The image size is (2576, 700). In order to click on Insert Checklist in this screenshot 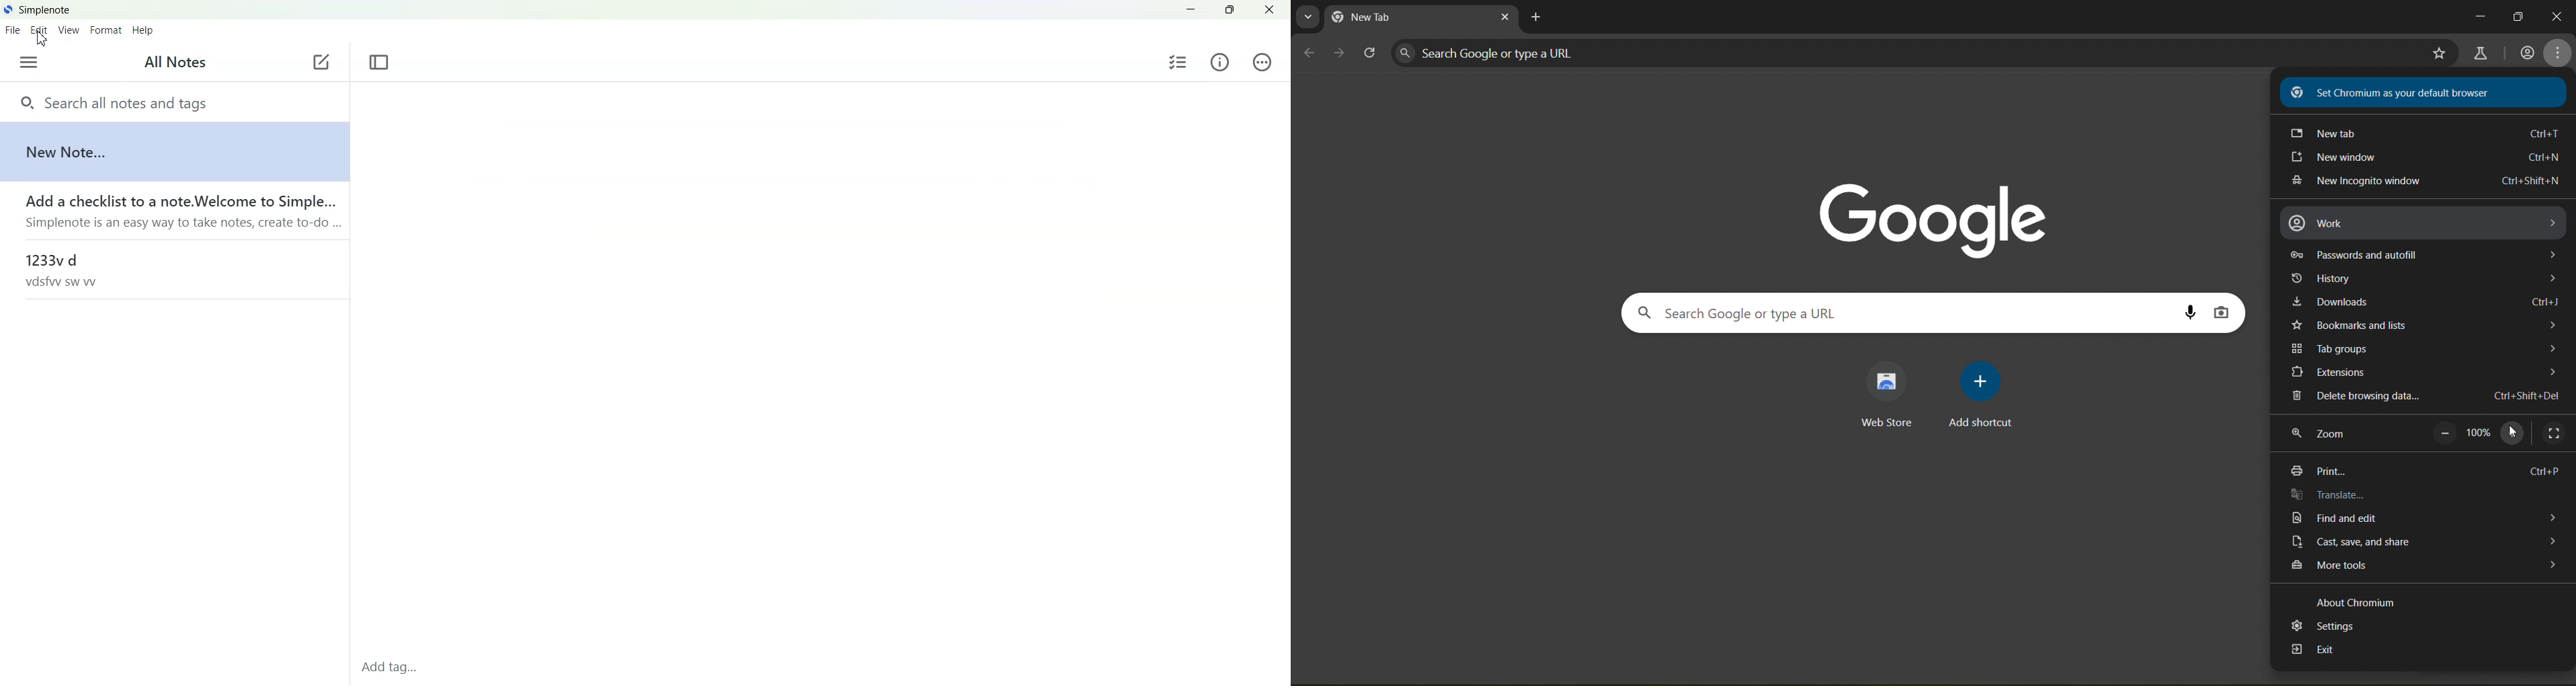, I will do `click(1178, 61)`.